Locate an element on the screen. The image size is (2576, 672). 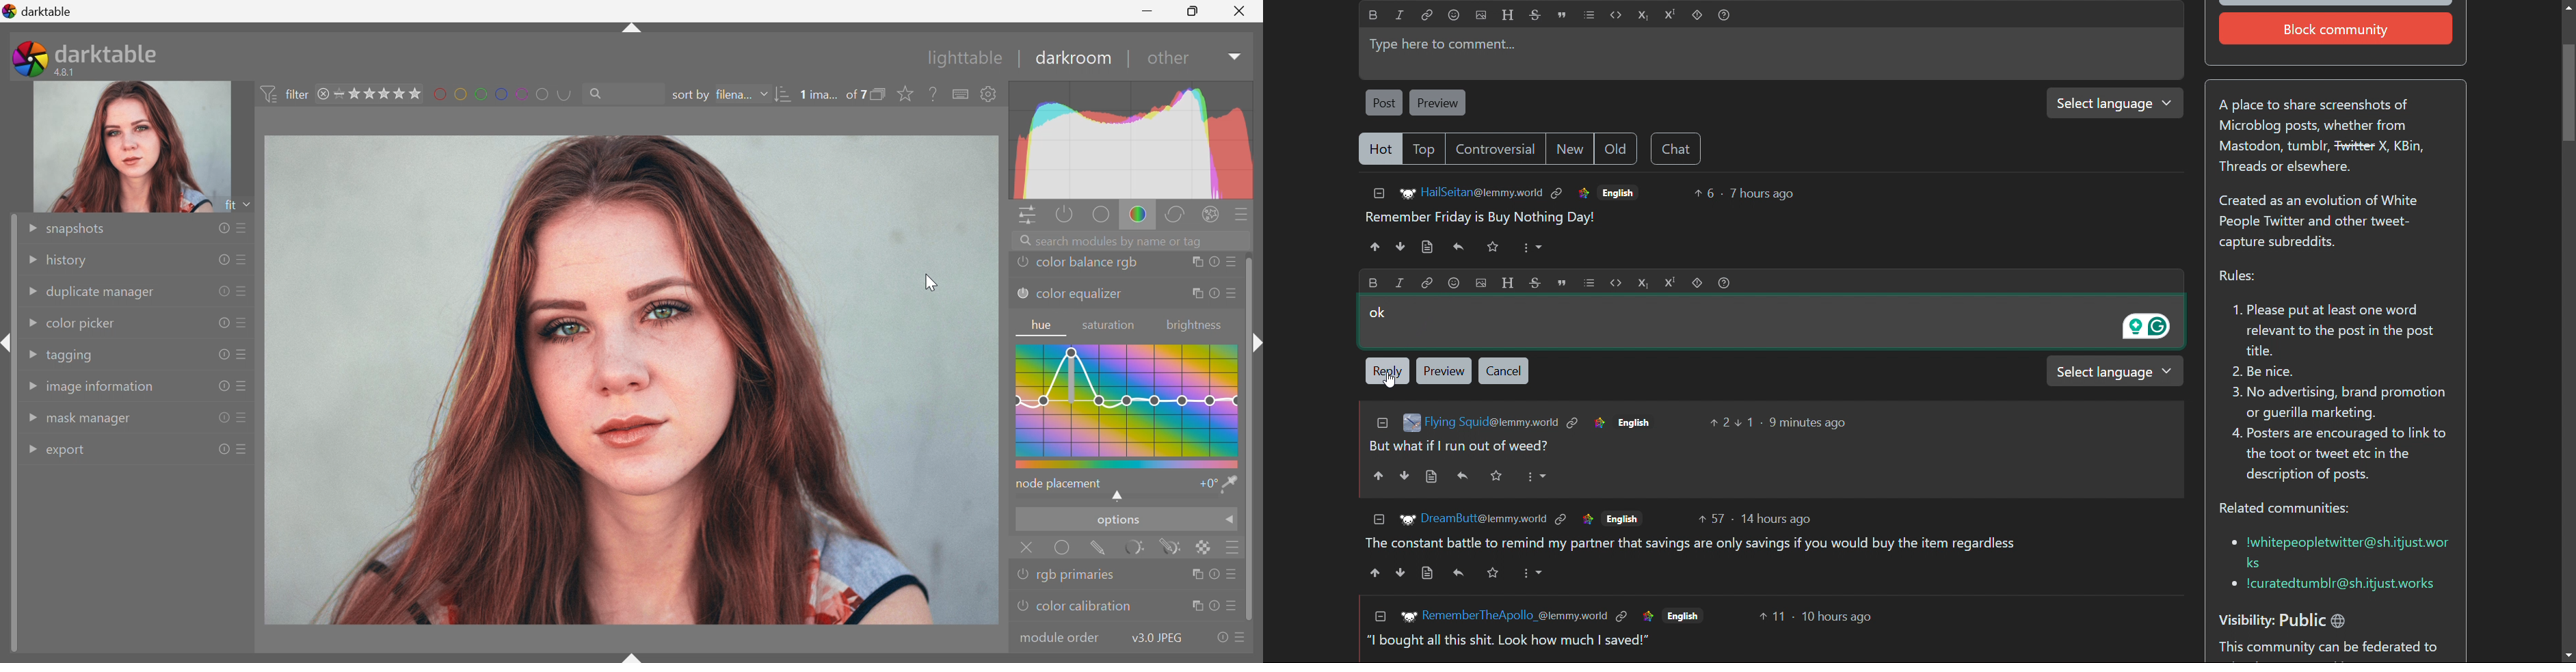
hue is located at coordinates (1128, 405).